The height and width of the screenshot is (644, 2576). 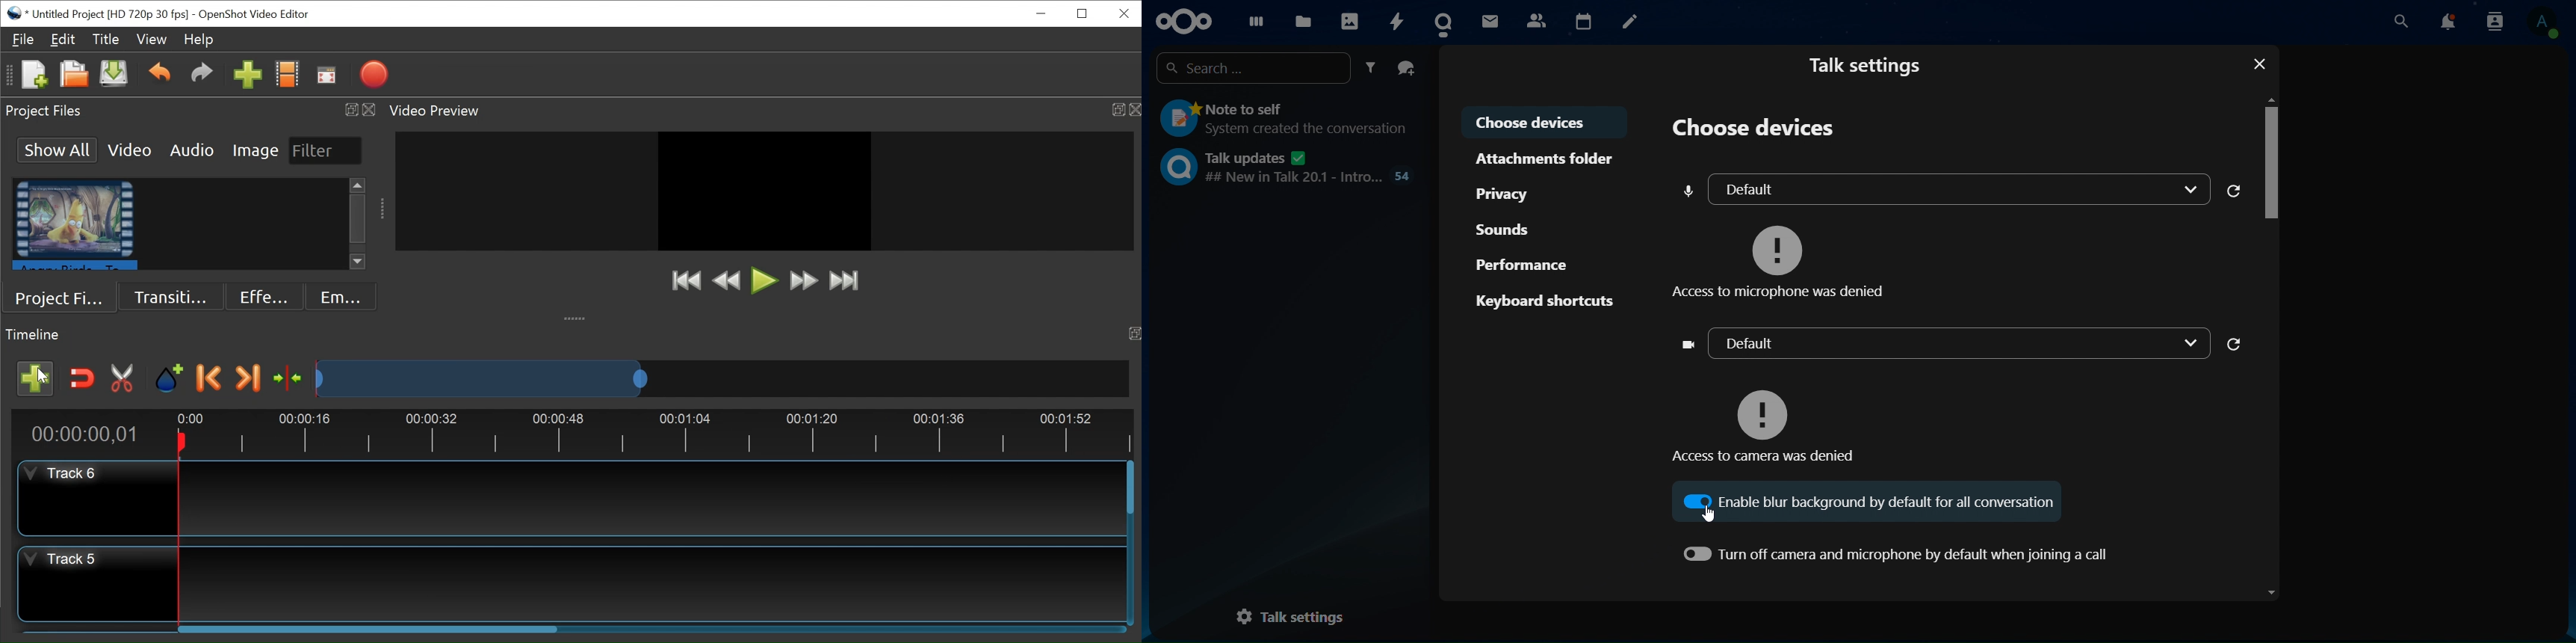 I want to click on Nextcloud logo, so click(x=1180, y=20).